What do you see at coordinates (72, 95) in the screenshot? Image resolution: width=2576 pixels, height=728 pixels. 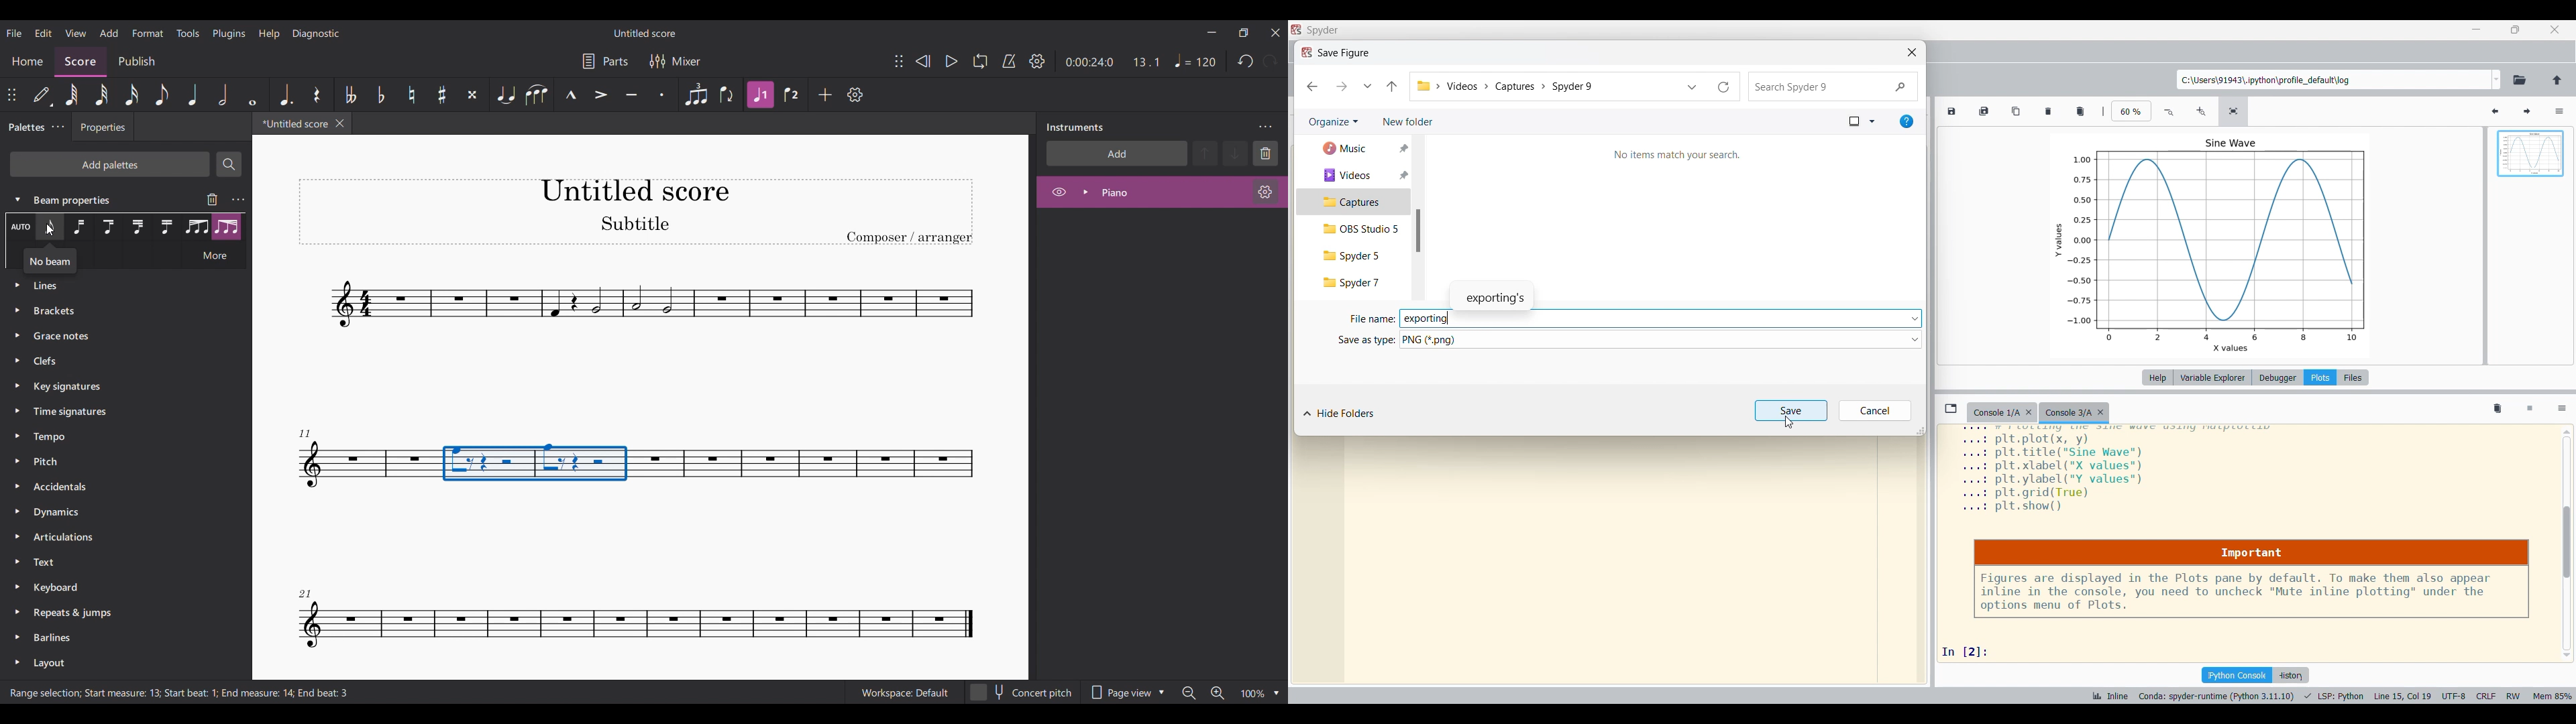 I see `64th note` at bounding box center [72, 95].